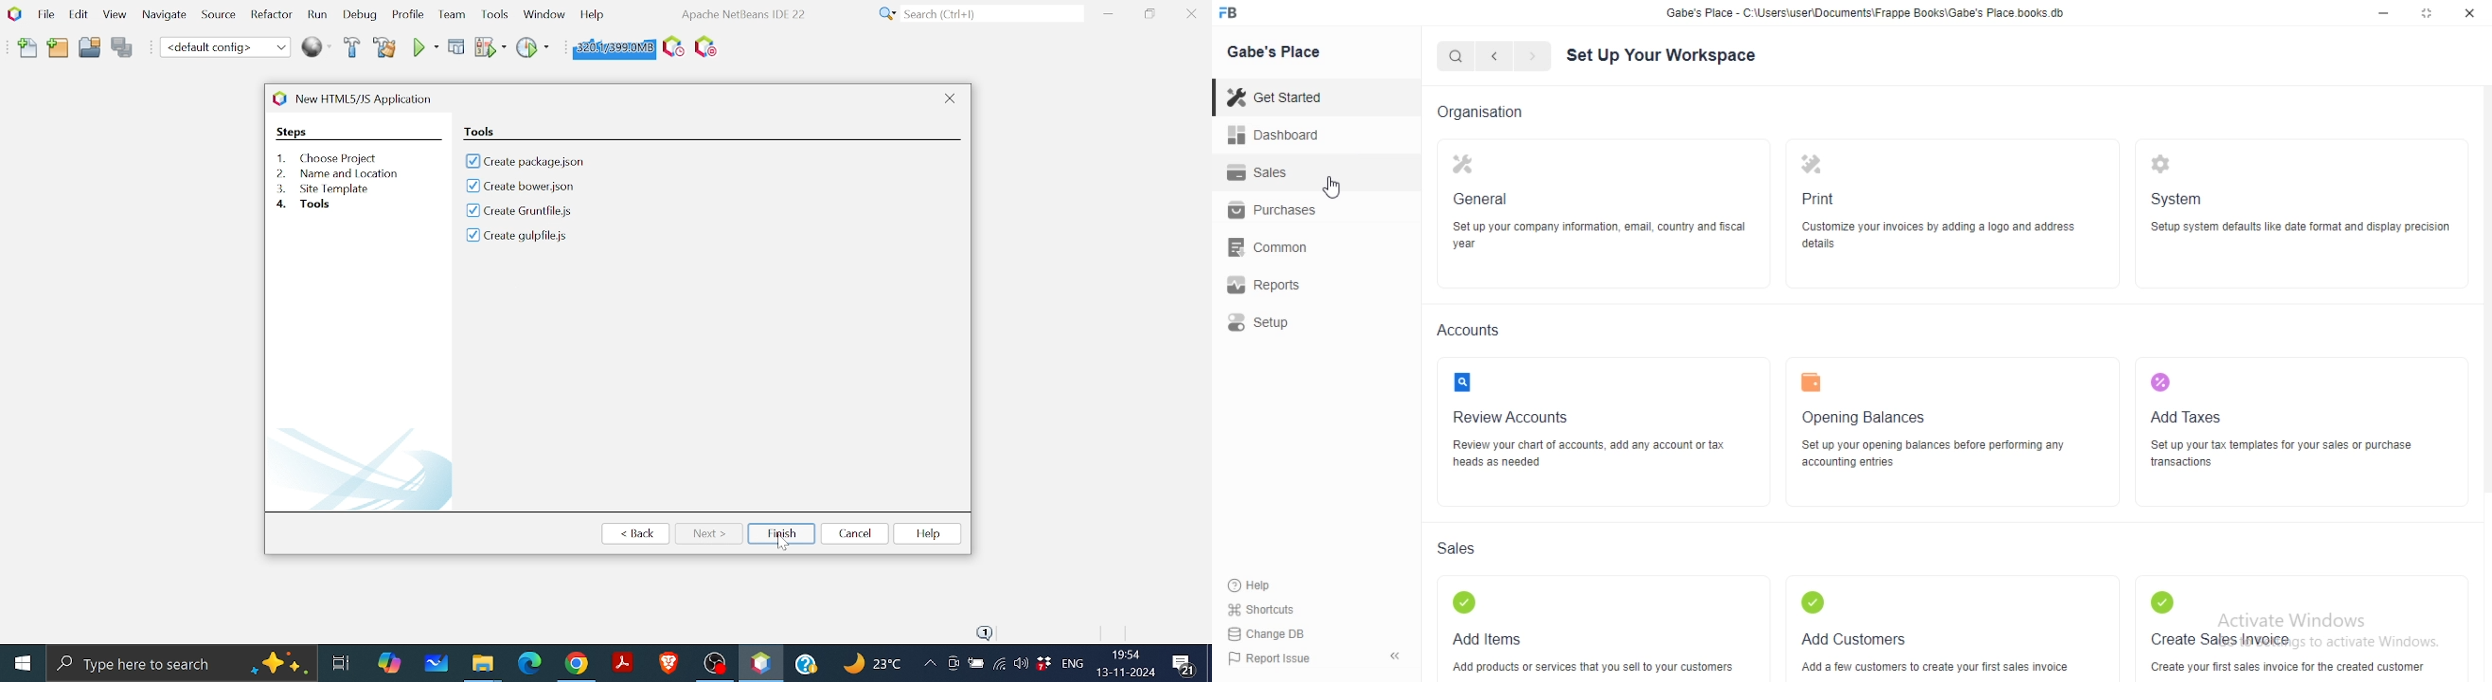 This screenshot has width=2492, height=700. What do you see at coordinates (2197, 397) in the screenshot?
I see `Add Taxes` at bounding box center [2197, 397].